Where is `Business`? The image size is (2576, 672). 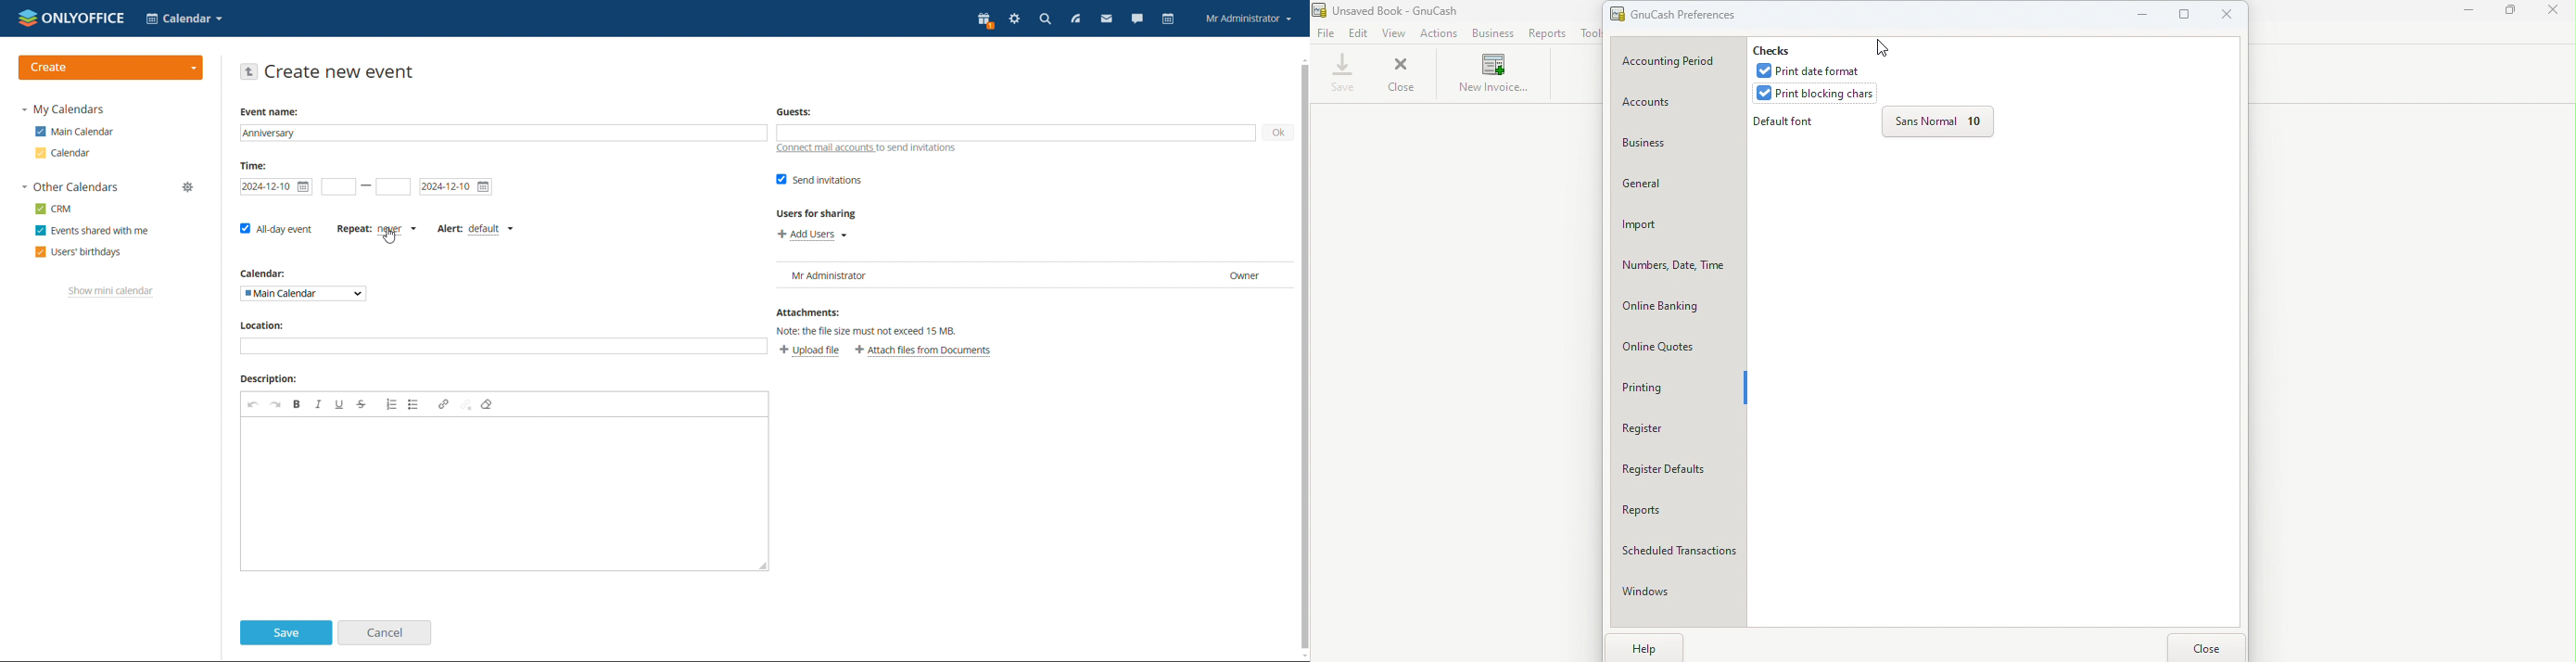
Business is located at coordinates (1680, 144).